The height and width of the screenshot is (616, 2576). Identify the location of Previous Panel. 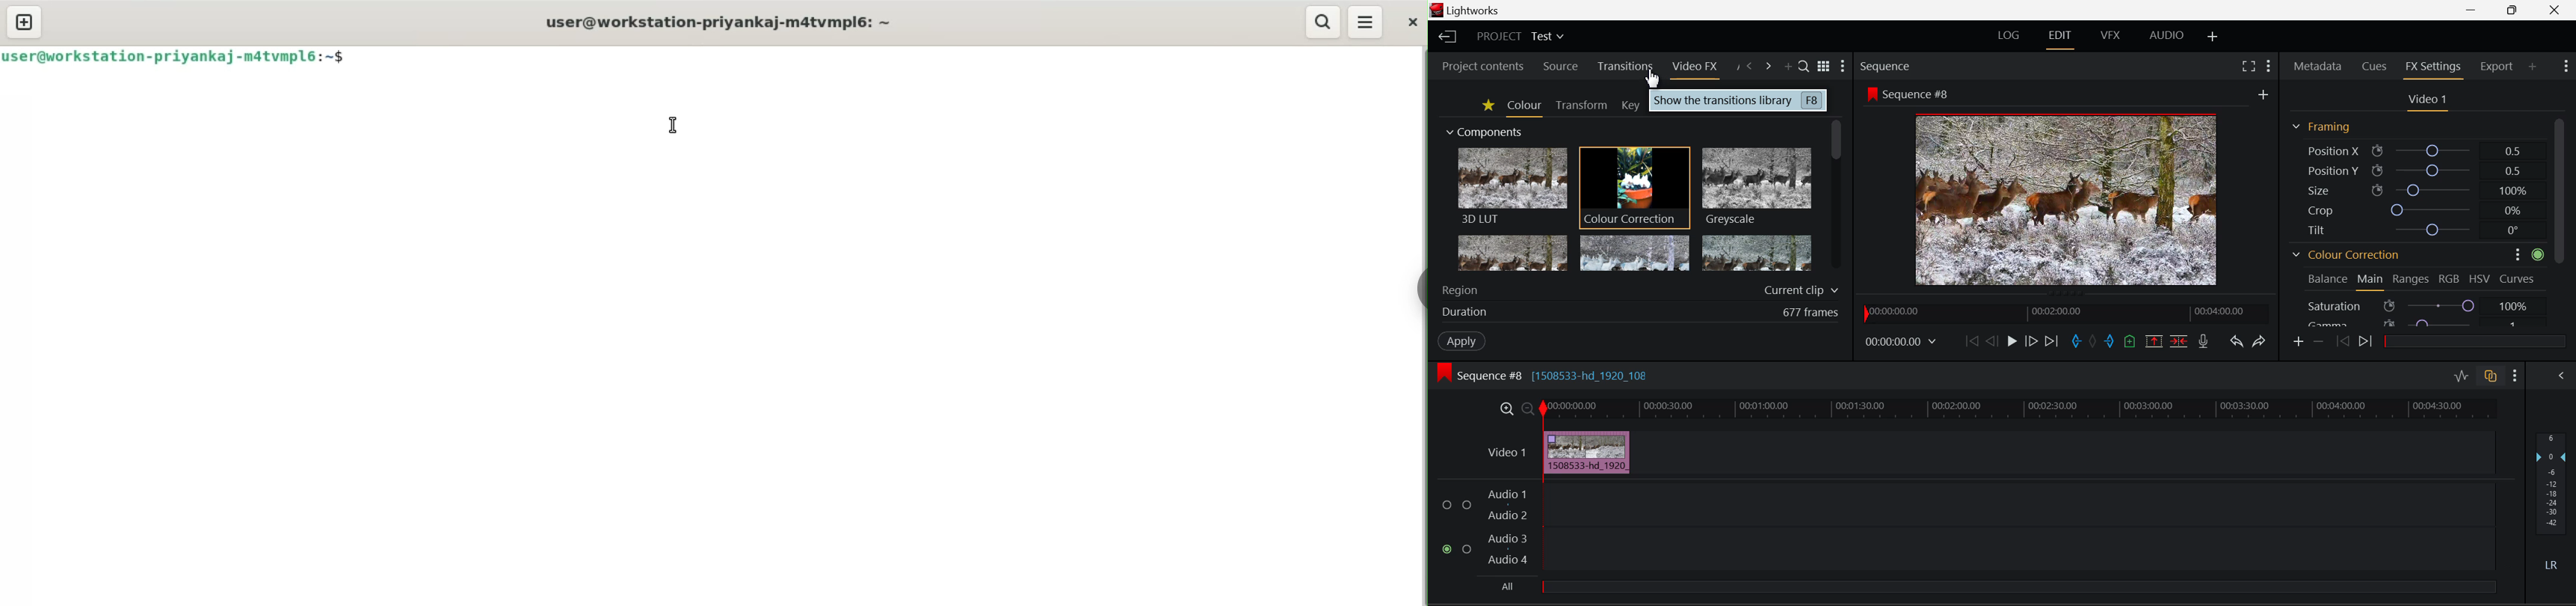
(1750, 65).